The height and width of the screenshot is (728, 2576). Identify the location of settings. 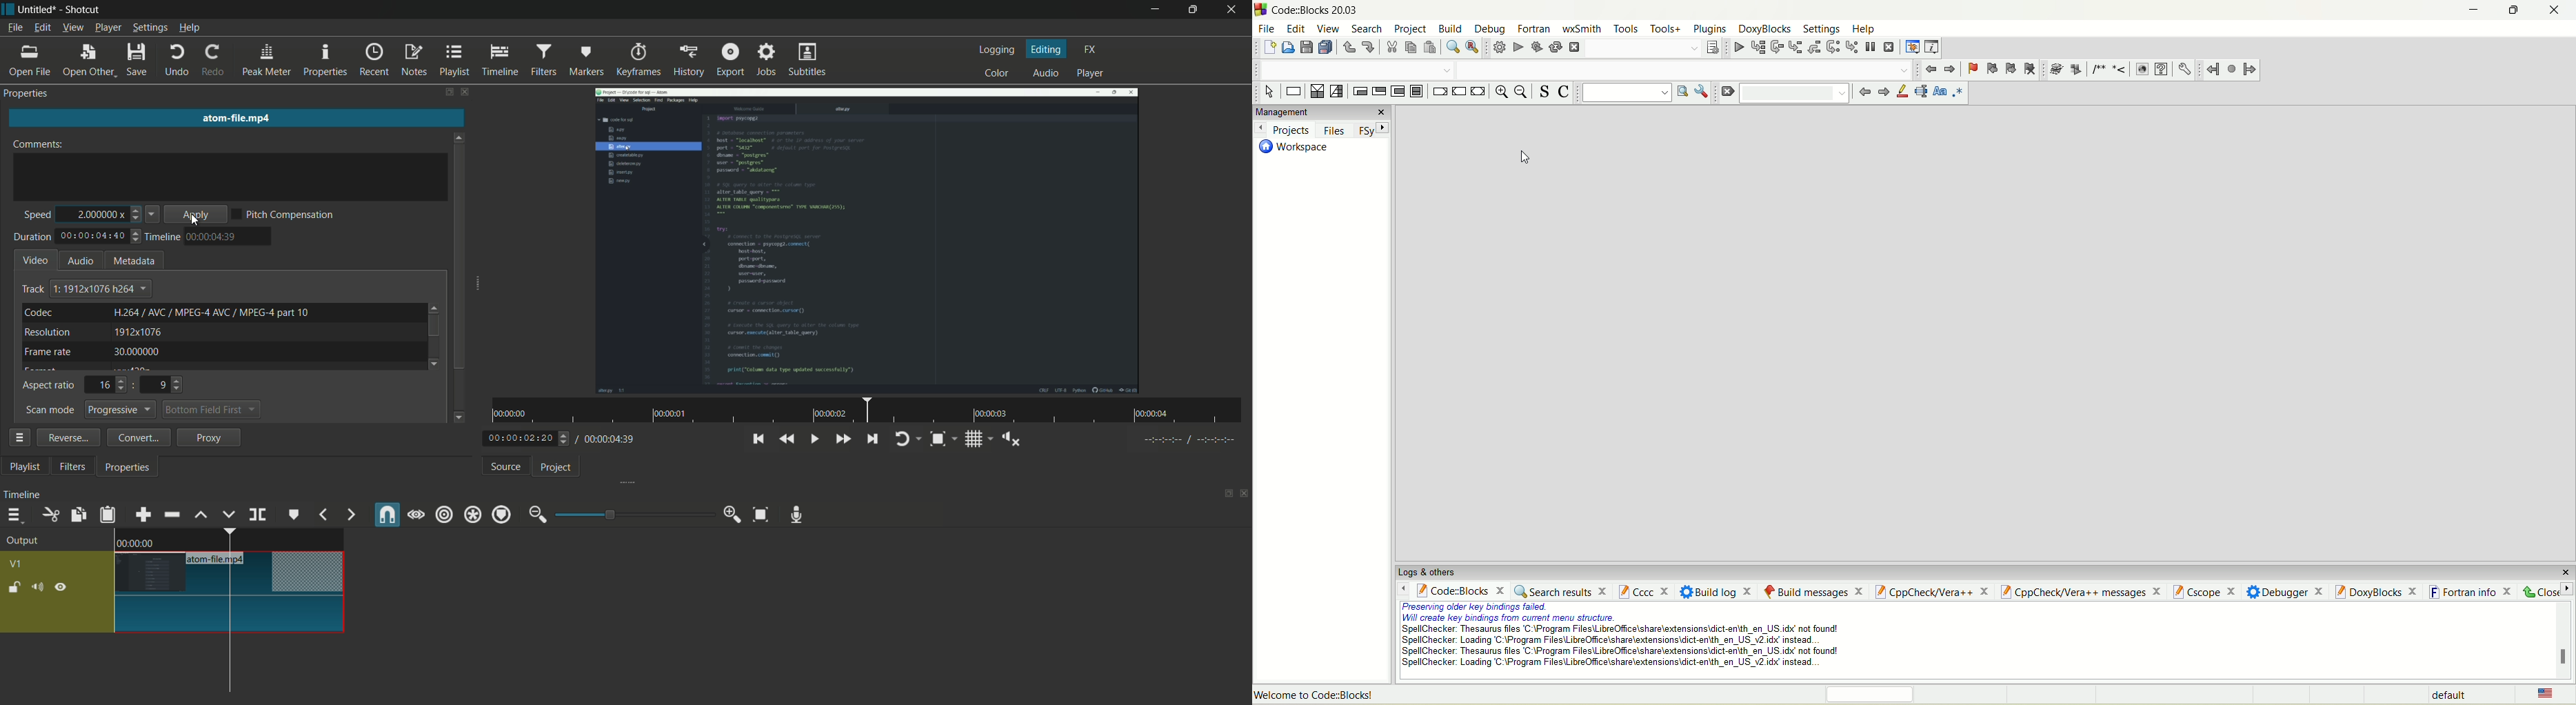
(1823, 30).